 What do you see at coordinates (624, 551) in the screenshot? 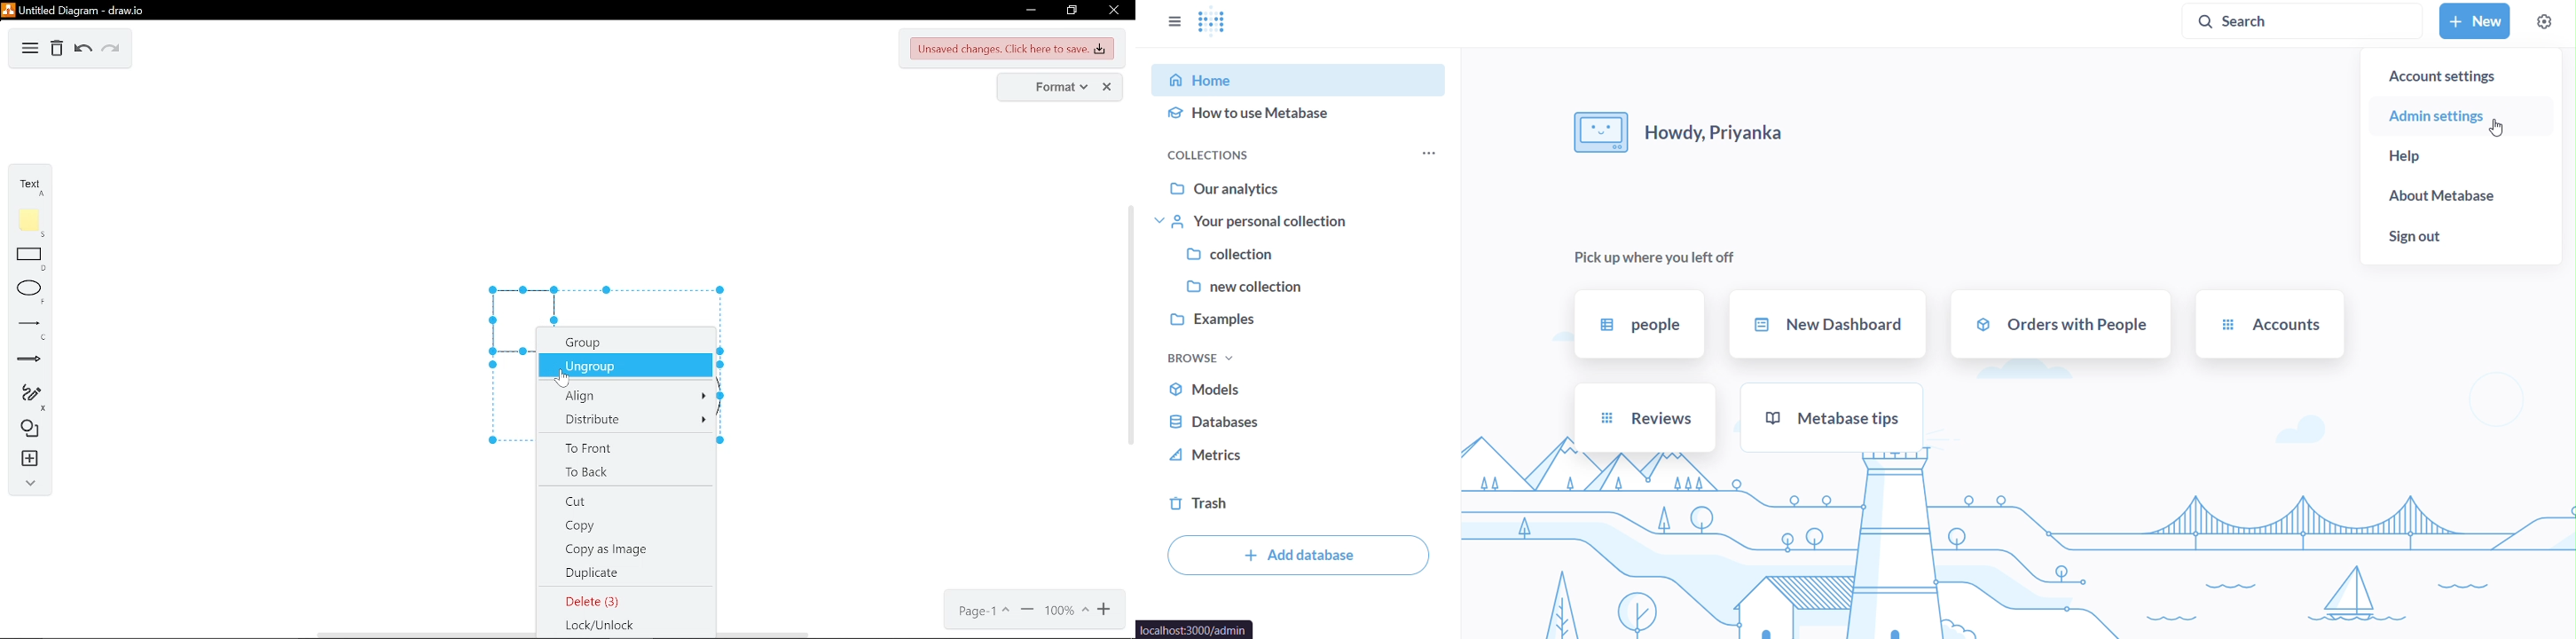
I see `copy as image` at bounding box center [624, 551].